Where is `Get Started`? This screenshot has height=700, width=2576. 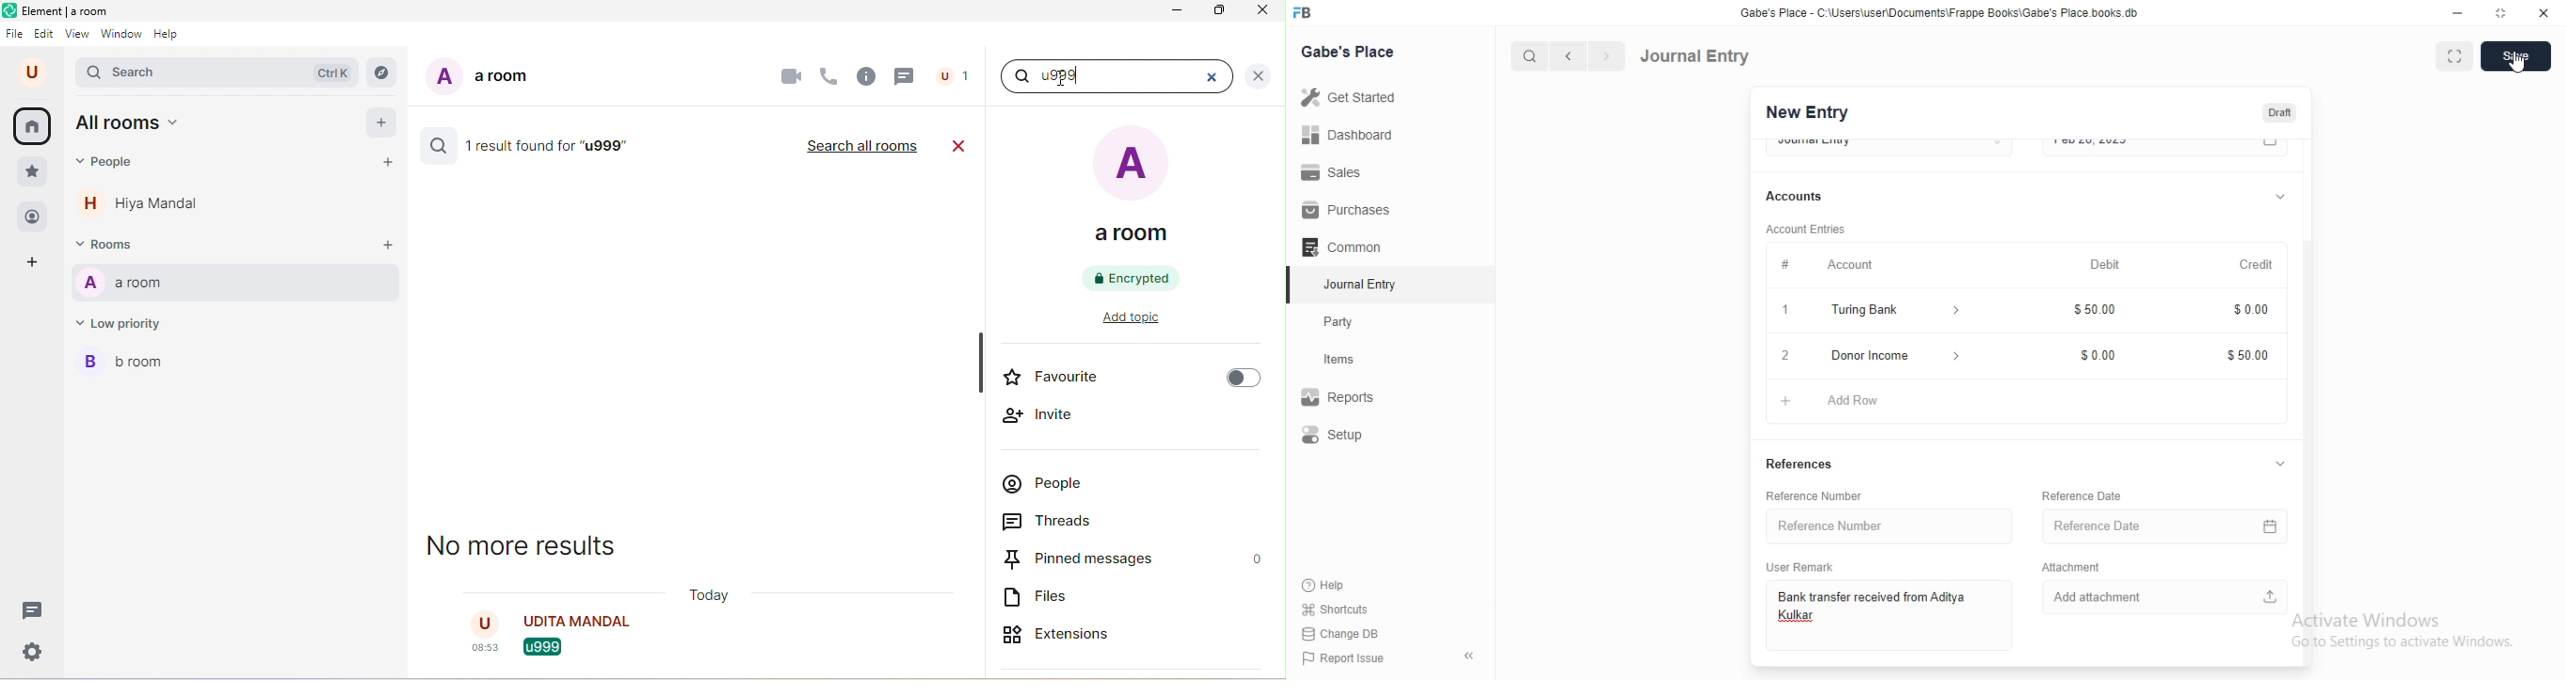 Get Started is located at coordinates (1353, 97).